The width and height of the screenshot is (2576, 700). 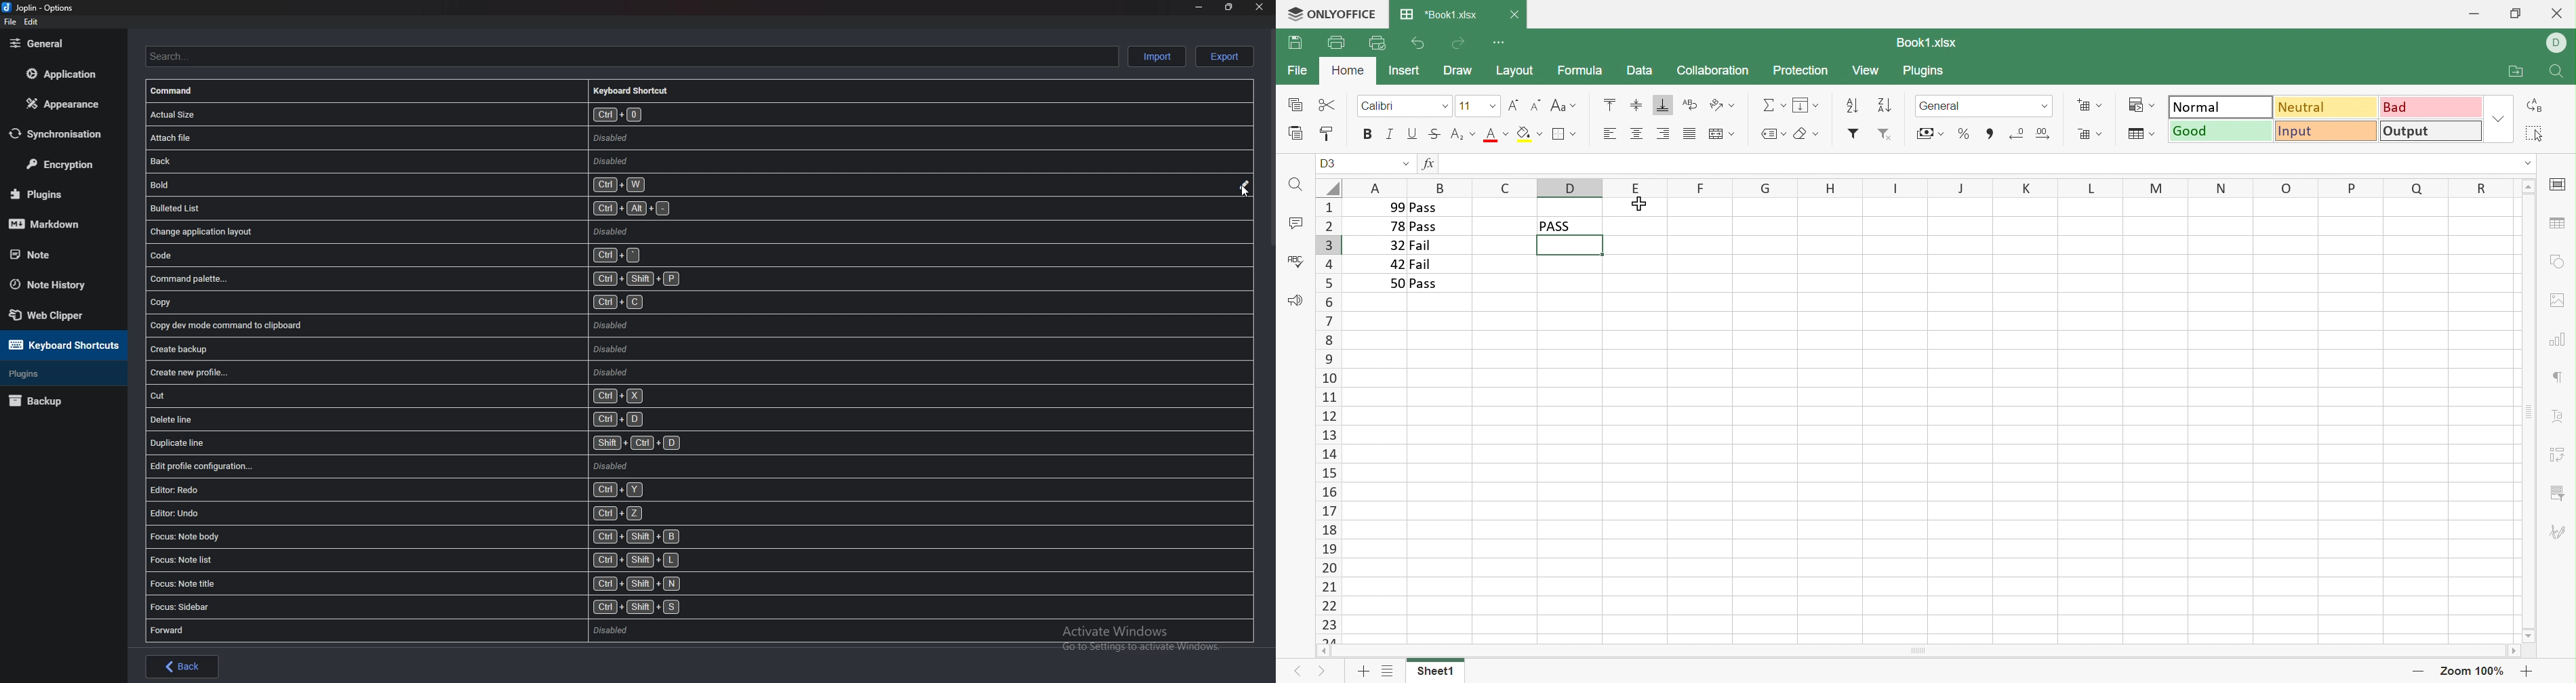 What do you see at coordinates (1565, 134) in the screenshot?
I see `Border` at bounding box center [1565, 134].